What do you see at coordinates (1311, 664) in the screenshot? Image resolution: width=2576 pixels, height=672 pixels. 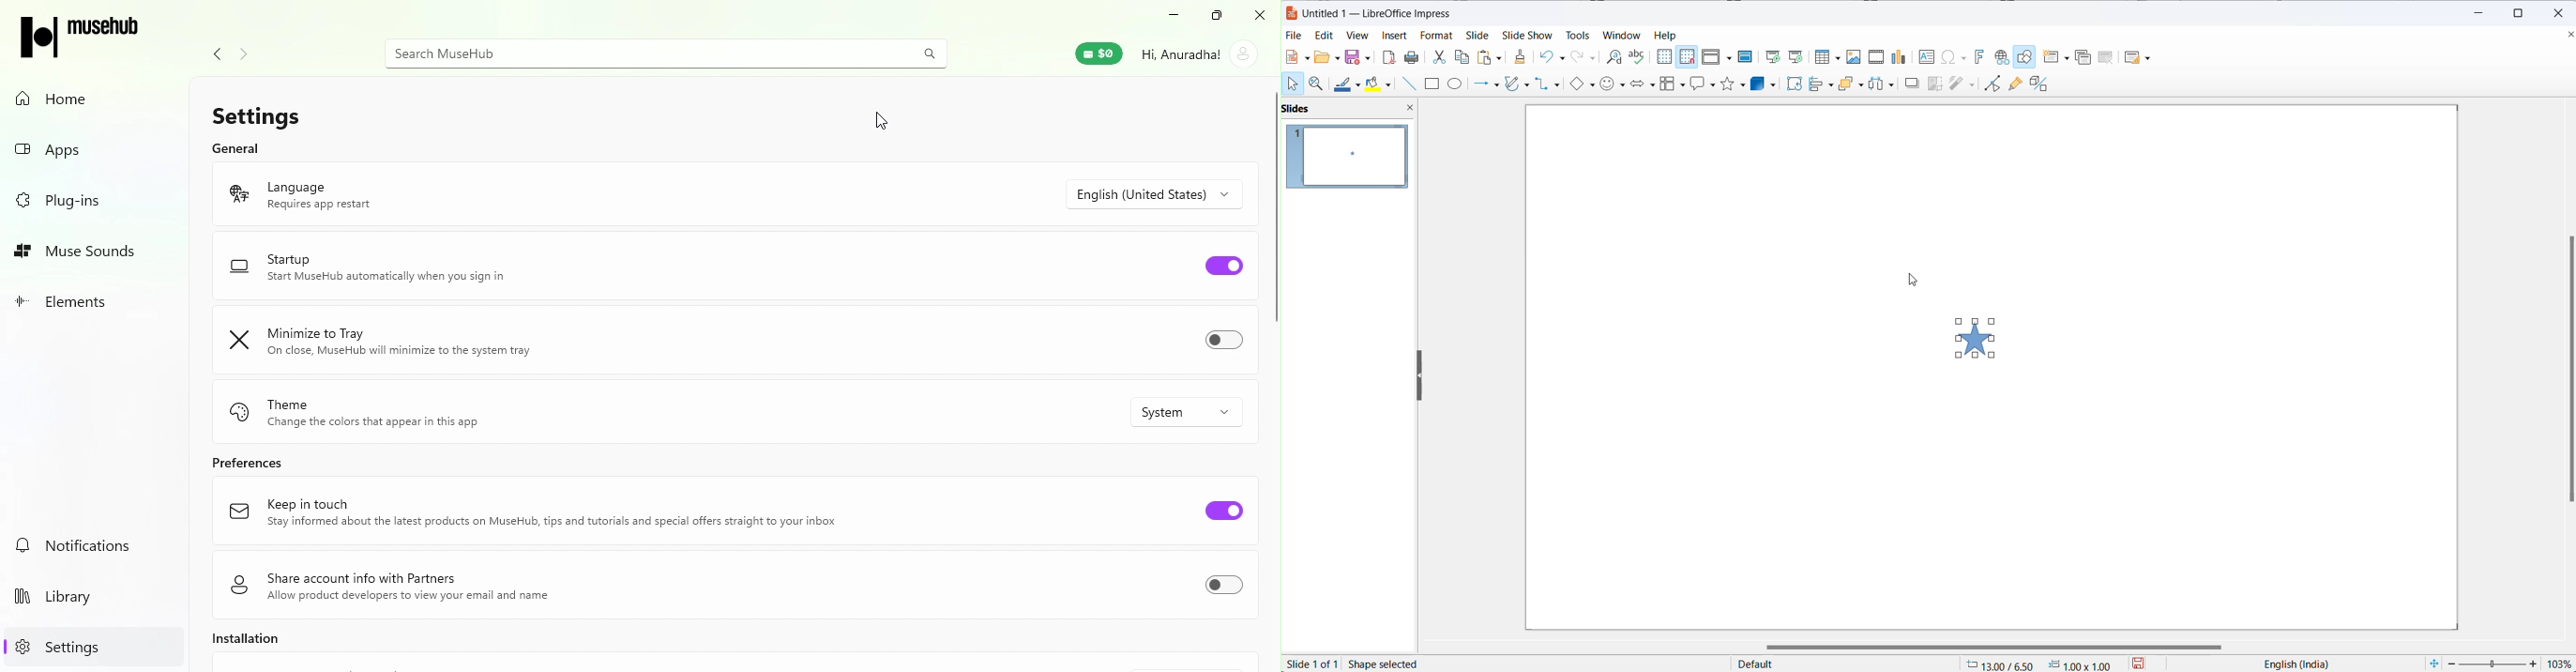 I see `slide 1 of 1` at bounding box center [1311, 664].